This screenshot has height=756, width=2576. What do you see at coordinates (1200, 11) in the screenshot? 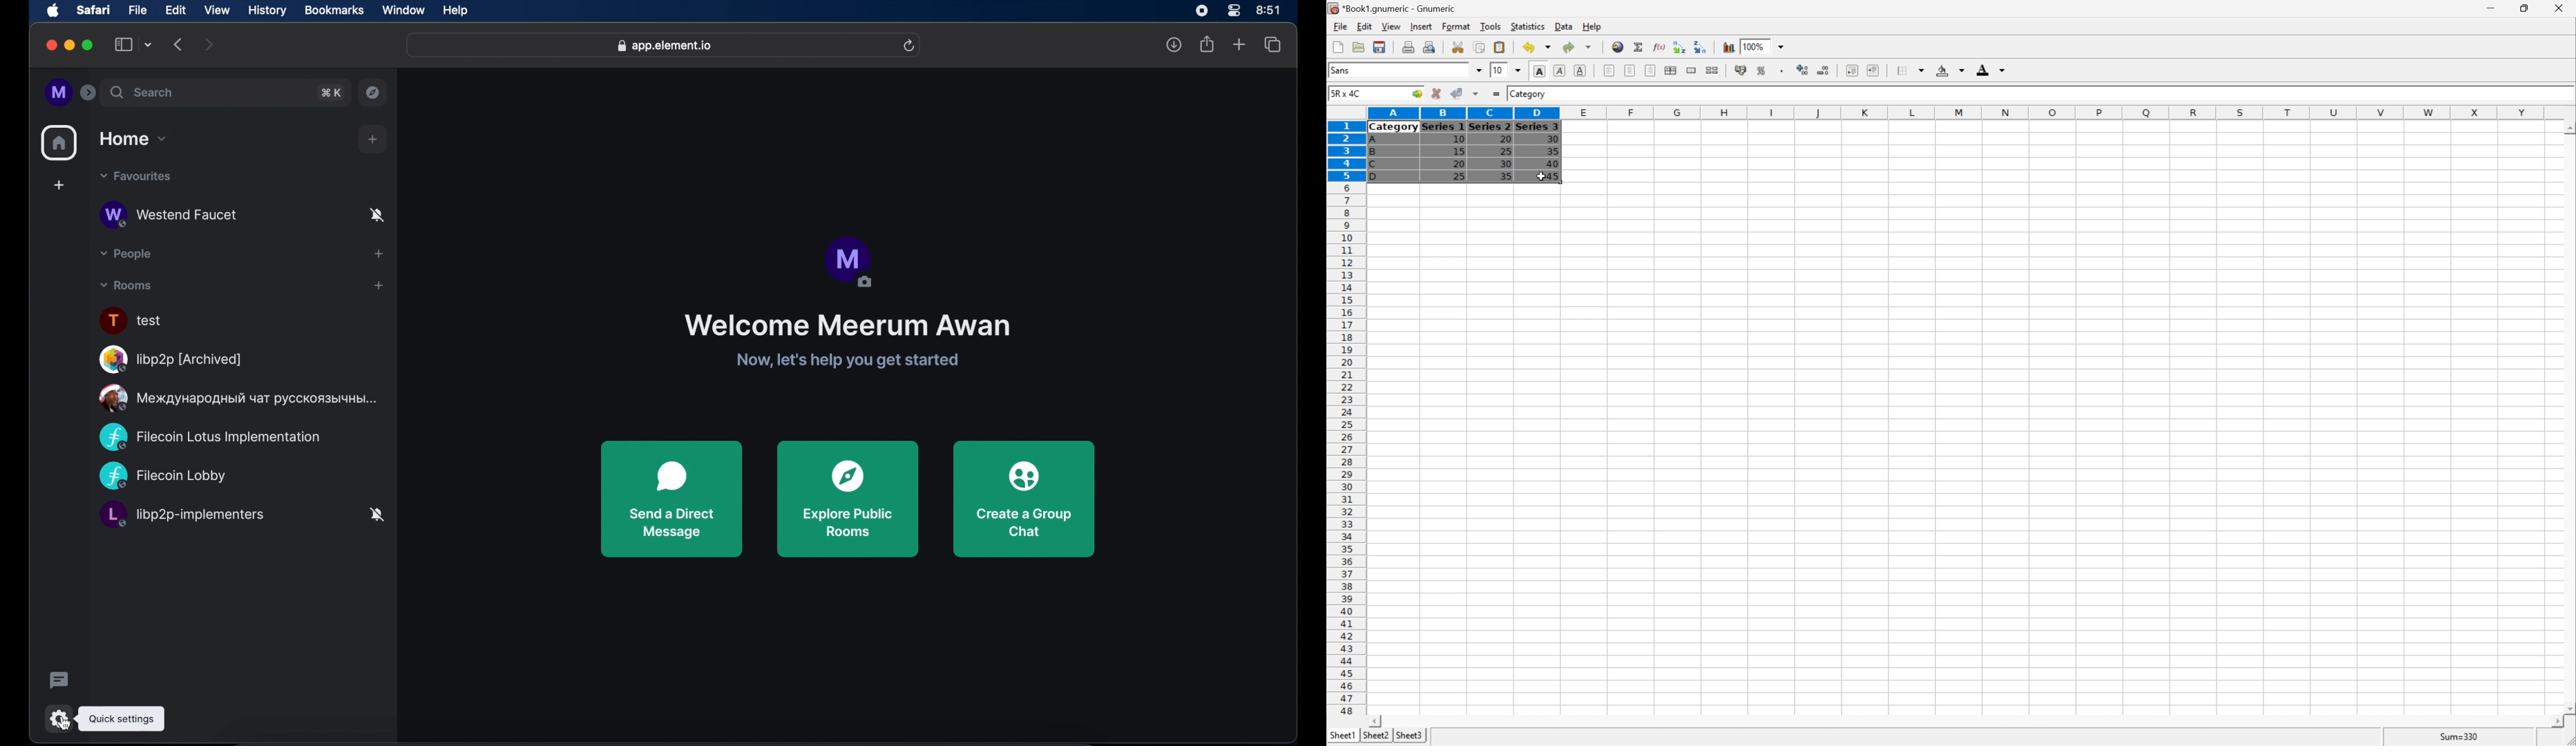
I see `screen recorder icon` at bounding box center [1200, 11].